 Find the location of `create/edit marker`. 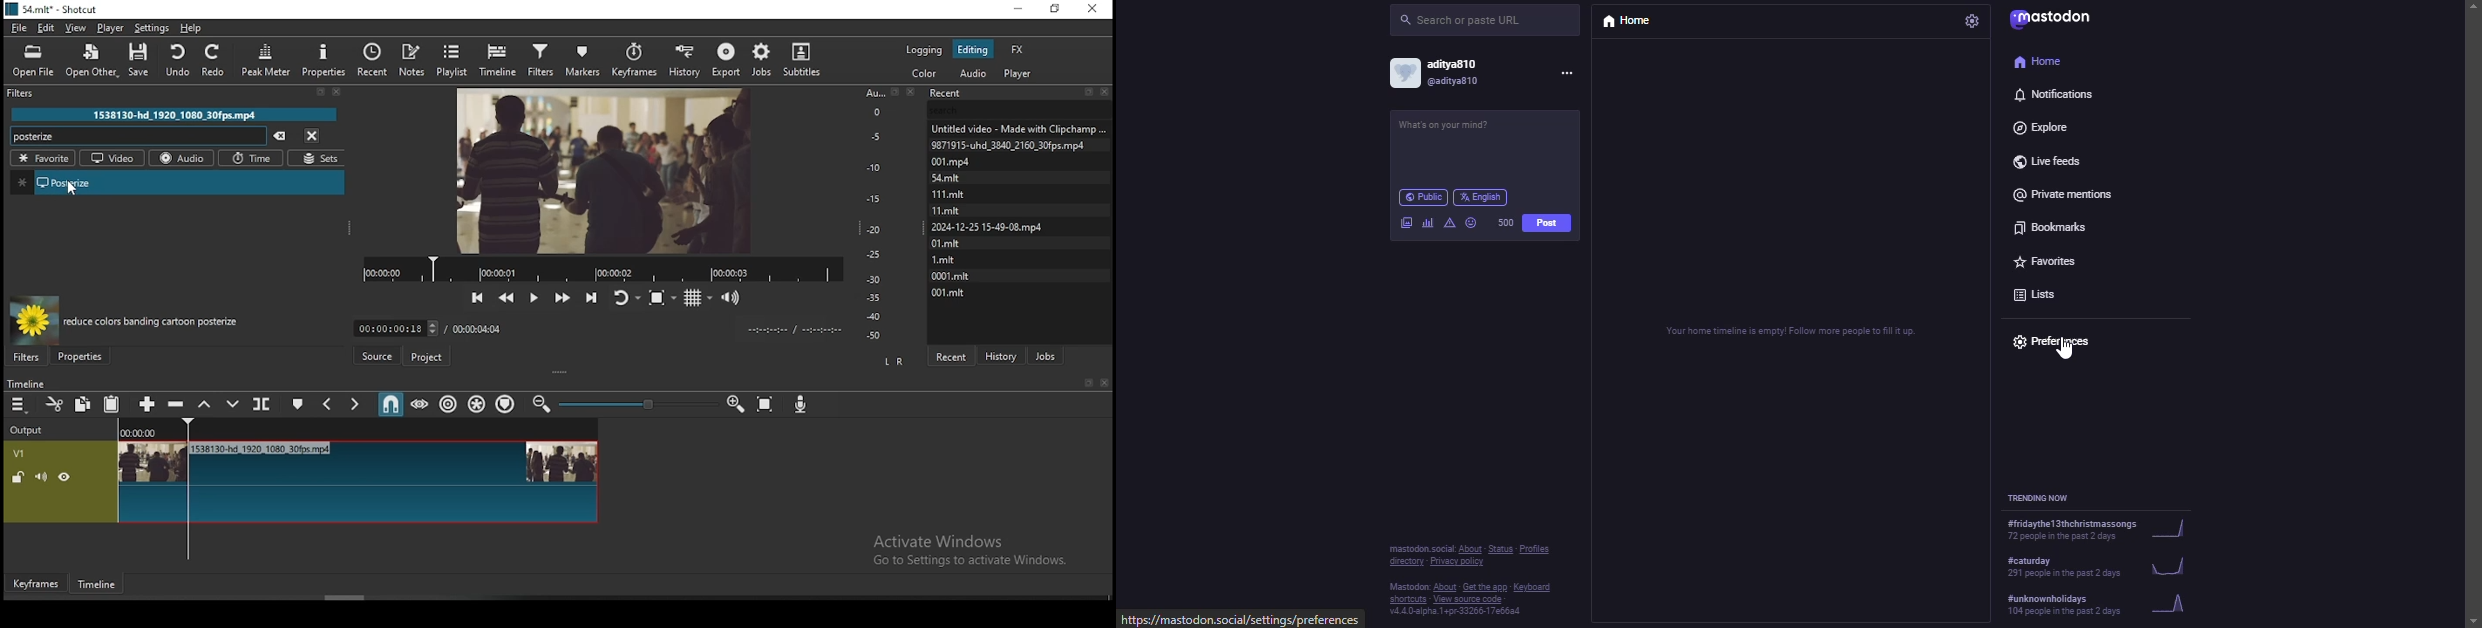

create/edit marker is located at coordinates (298, 402).